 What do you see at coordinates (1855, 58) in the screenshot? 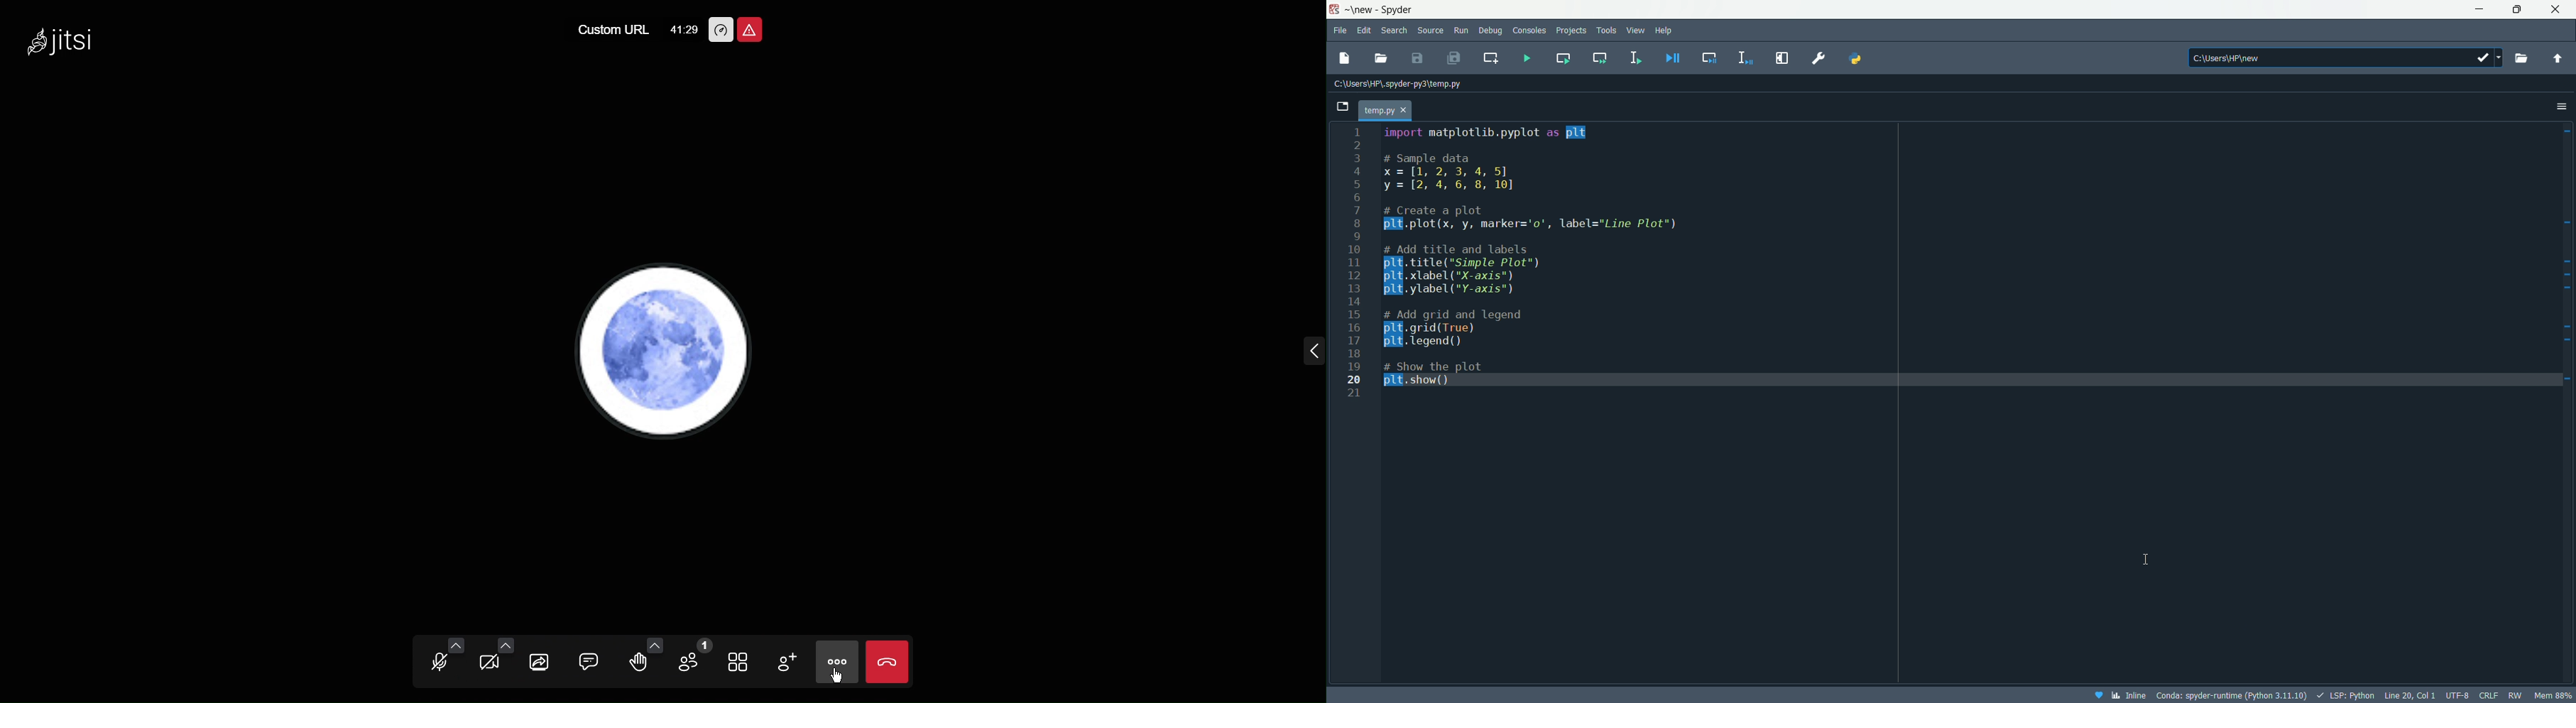
I see `python path manager` at bounding box center [1855, 58].